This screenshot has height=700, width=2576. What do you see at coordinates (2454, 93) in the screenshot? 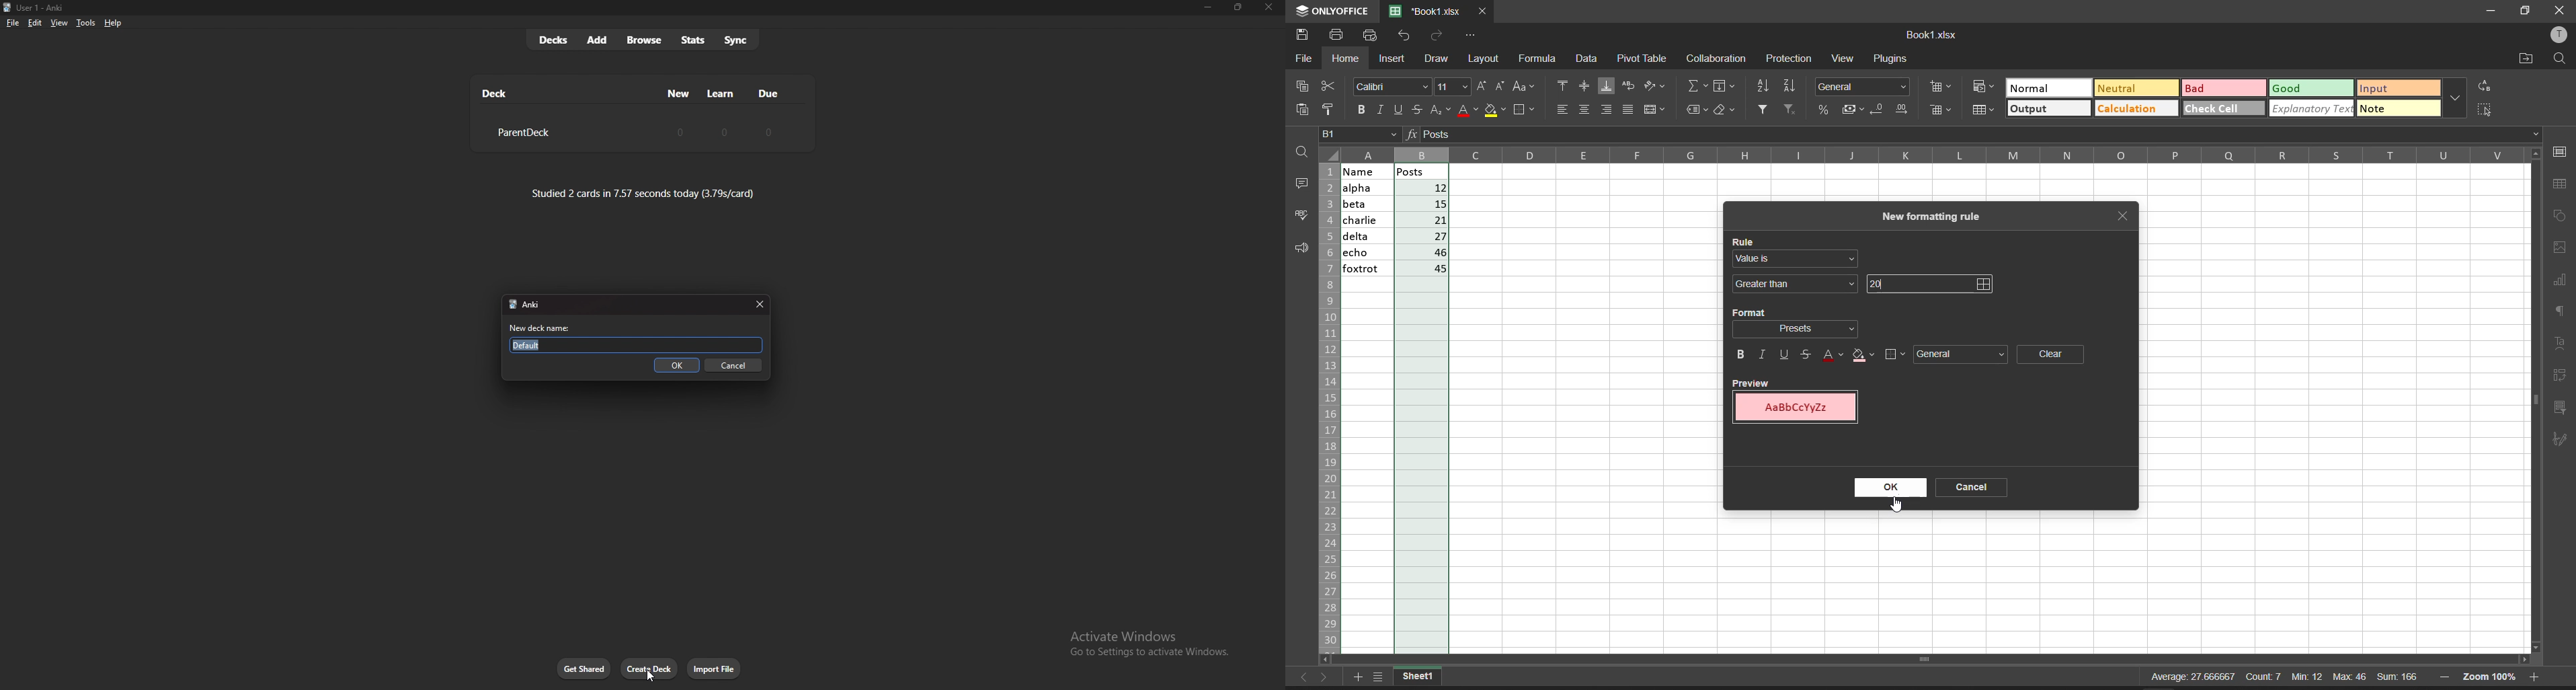
I see `additional quick setting` at bounding box center [2454, 93].